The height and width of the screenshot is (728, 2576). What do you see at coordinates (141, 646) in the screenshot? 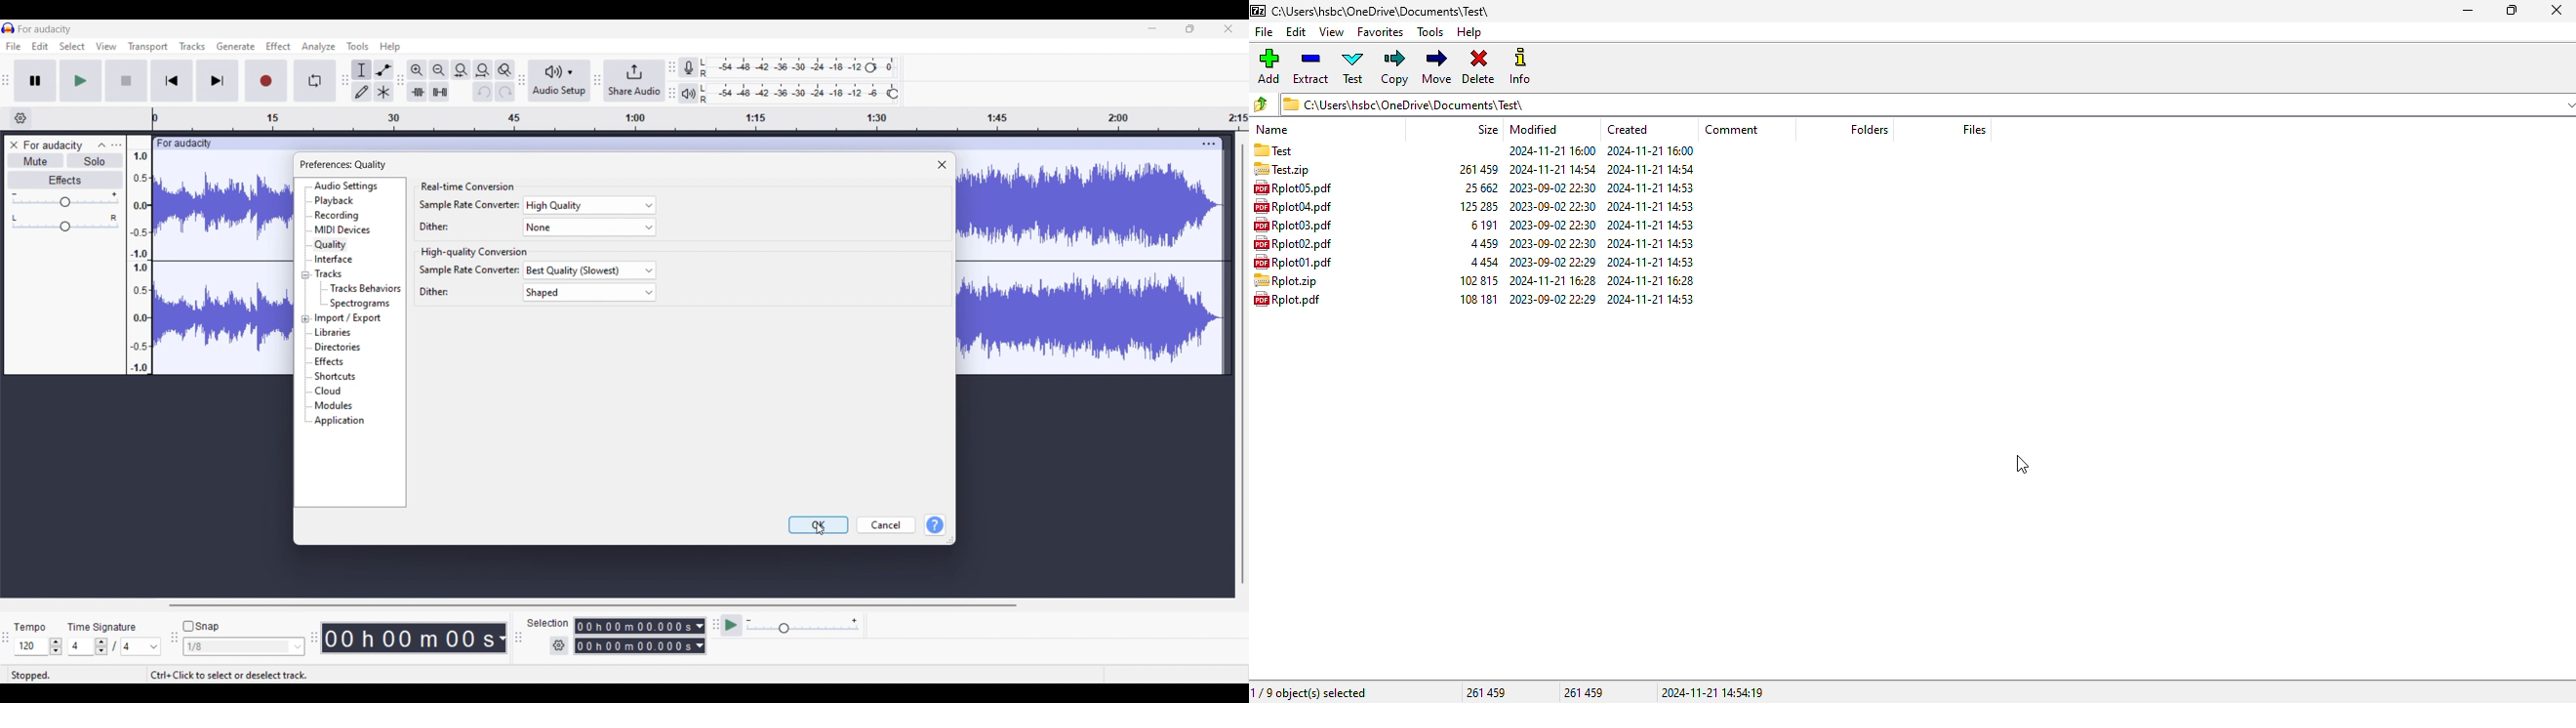
I see `Max time signature options` at bounding box center [141, 646].